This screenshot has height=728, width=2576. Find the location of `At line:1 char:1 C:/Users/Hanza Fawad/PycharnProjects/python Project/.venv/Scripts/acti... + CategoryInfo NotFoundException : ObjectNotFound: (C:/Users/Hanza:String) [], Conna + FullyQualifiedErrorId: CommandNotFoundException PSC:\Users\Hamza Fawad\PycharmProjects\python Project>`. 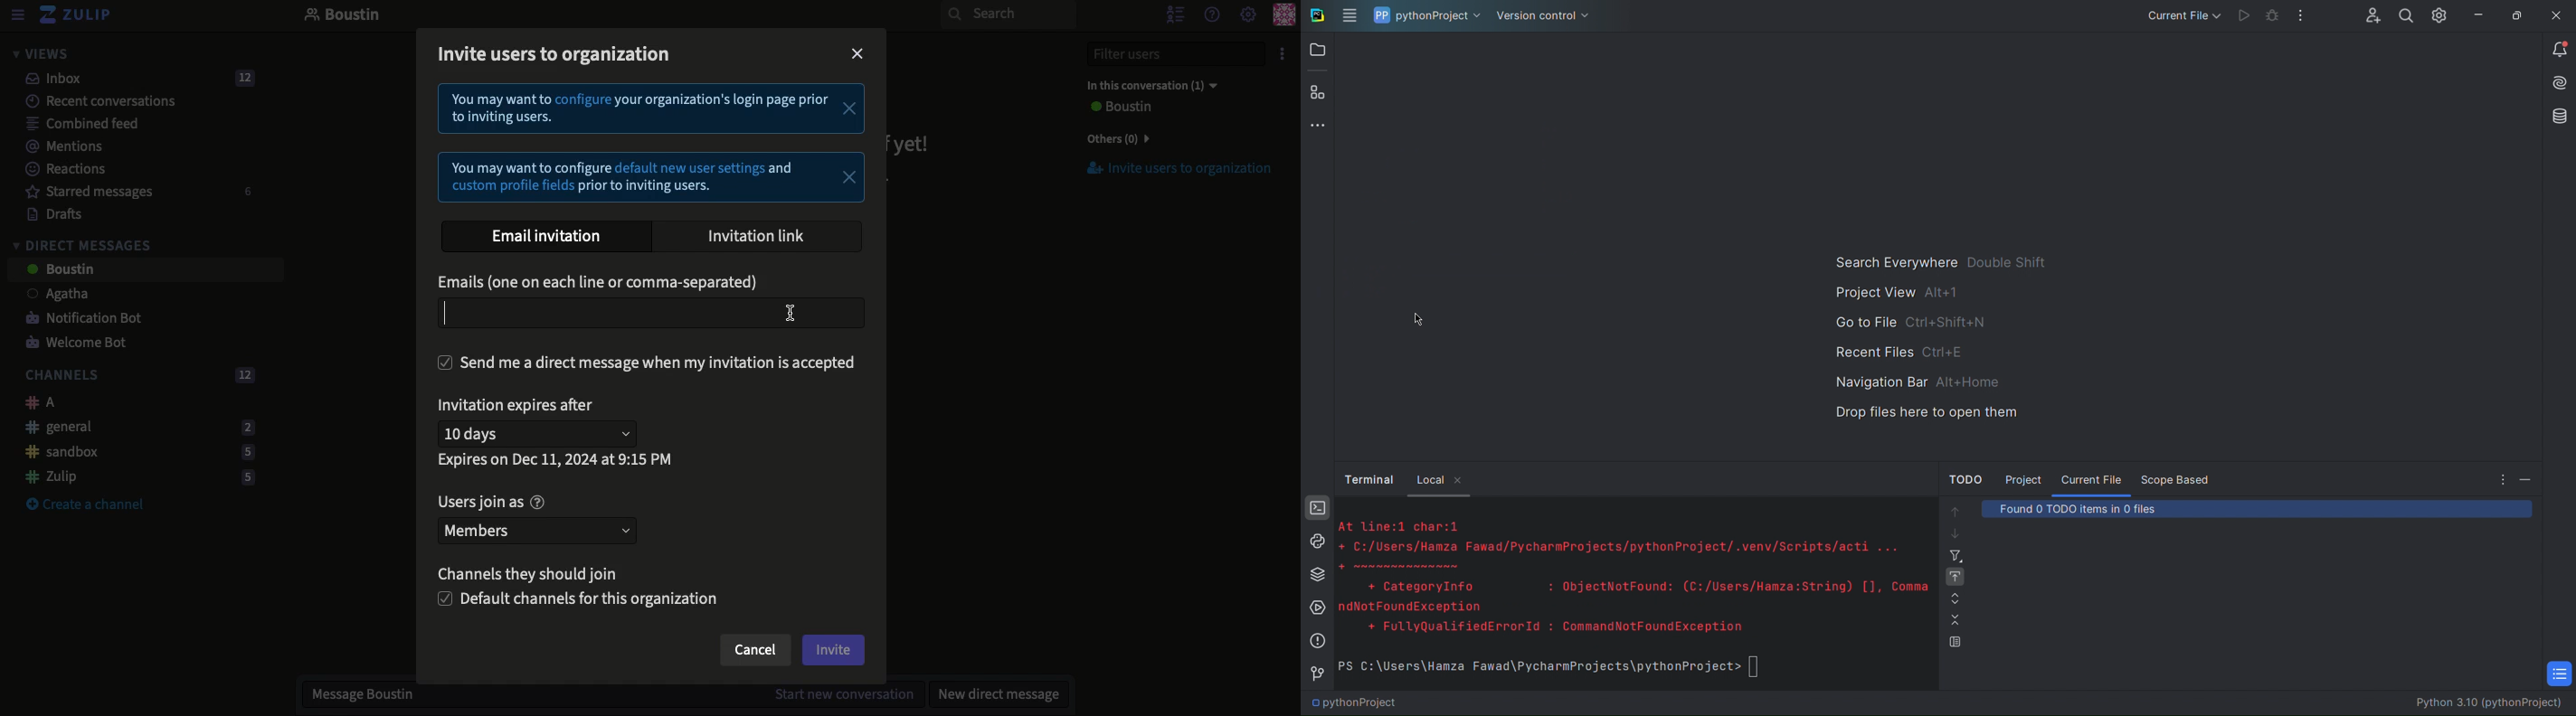

At line:1 char:1 C:/Users/Hanza Fawad/PycharnProjects/python Project/.venv/Scripts/acti... + CategoryInfo NotFoundException : ObjectNotFound: (C:/Users/Hanza:String) [], Conna + FullyQualifiedErrorId: CommandNotFoundException PSC:\Users\Hamza Fawad\PycharmProjects\python Project> is located at coordinates (1634, 597).